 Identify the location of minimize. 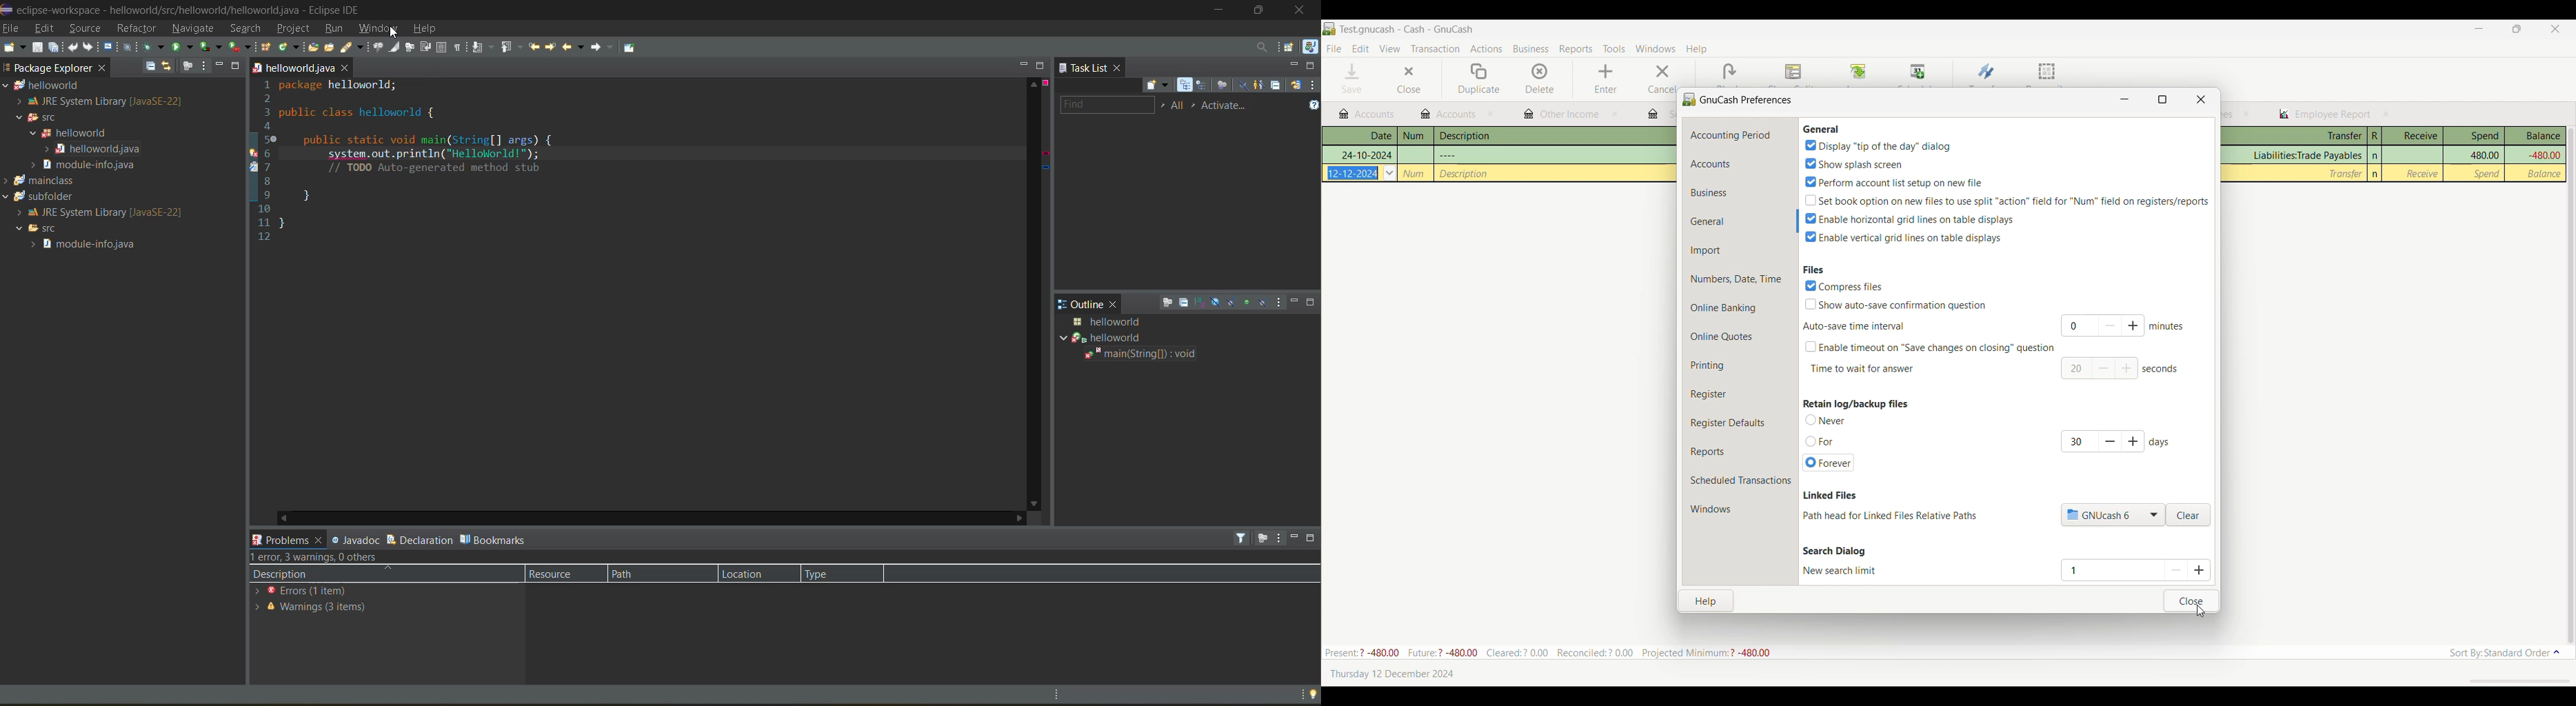
(2125, 97).